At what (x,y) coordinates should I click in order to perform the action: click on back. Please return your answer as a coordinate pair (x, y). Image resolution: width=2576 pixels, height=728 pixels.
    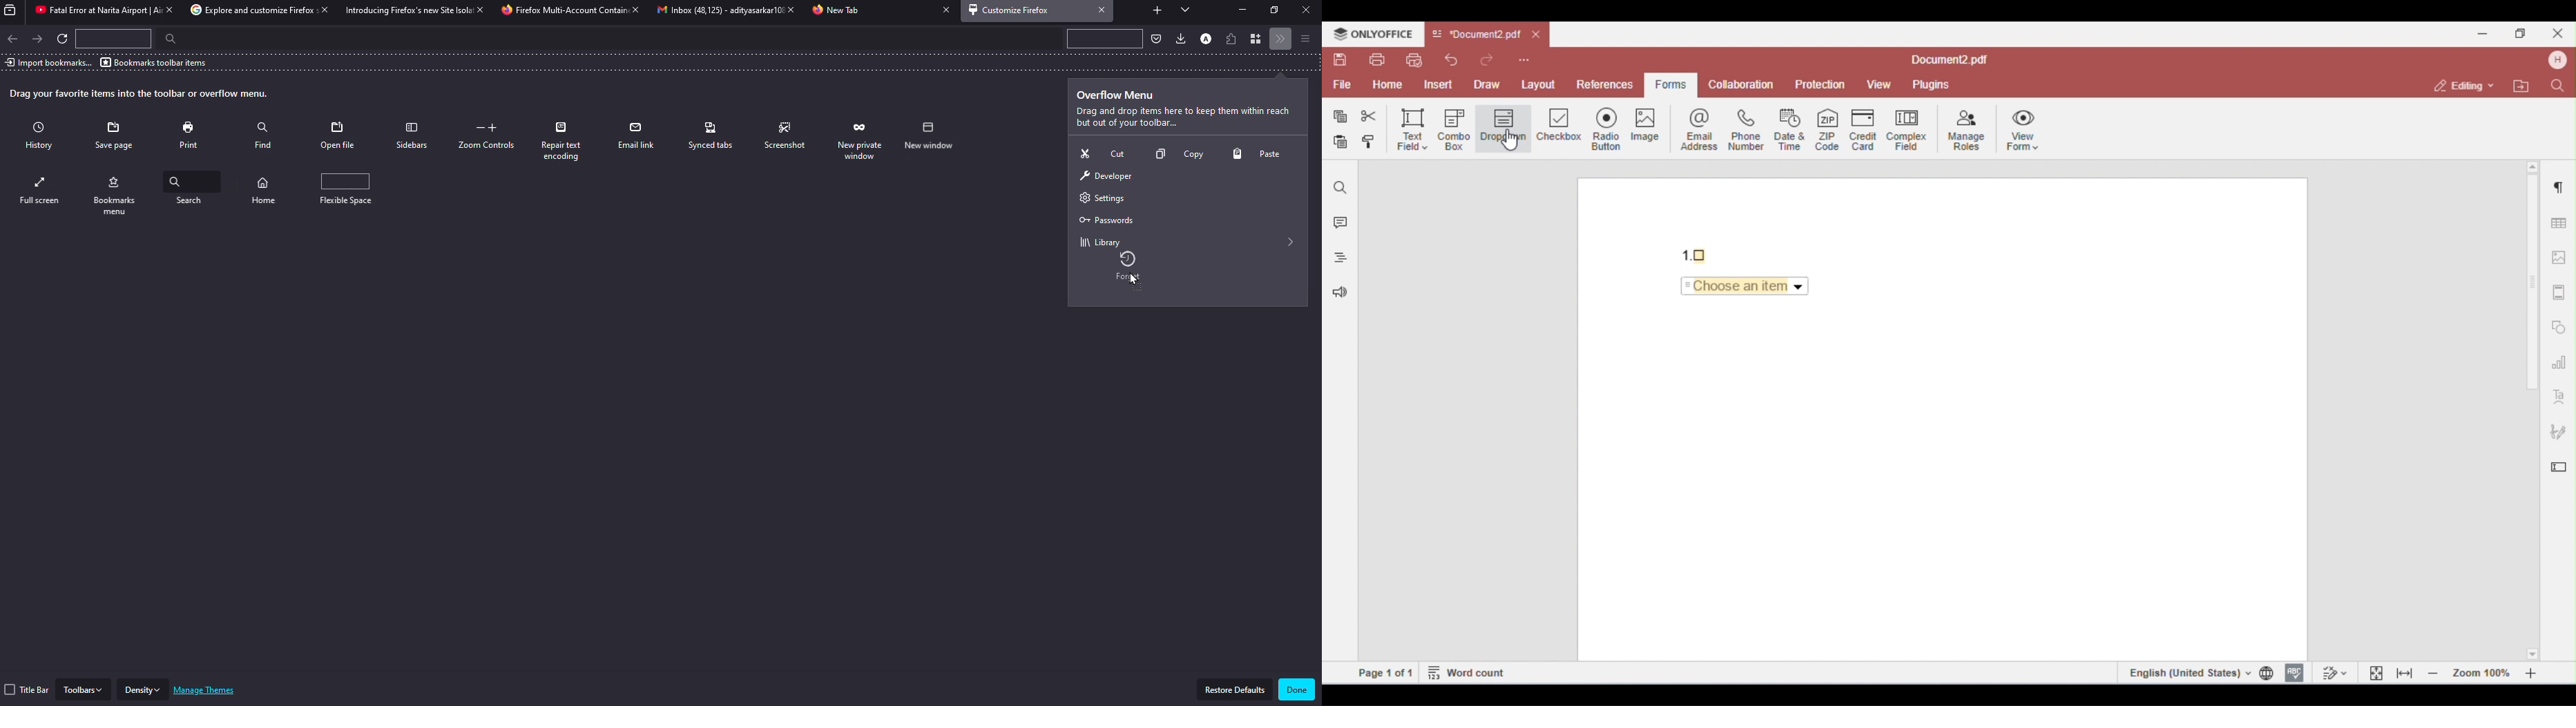
    Looking at the image, I should click on (13, 39).